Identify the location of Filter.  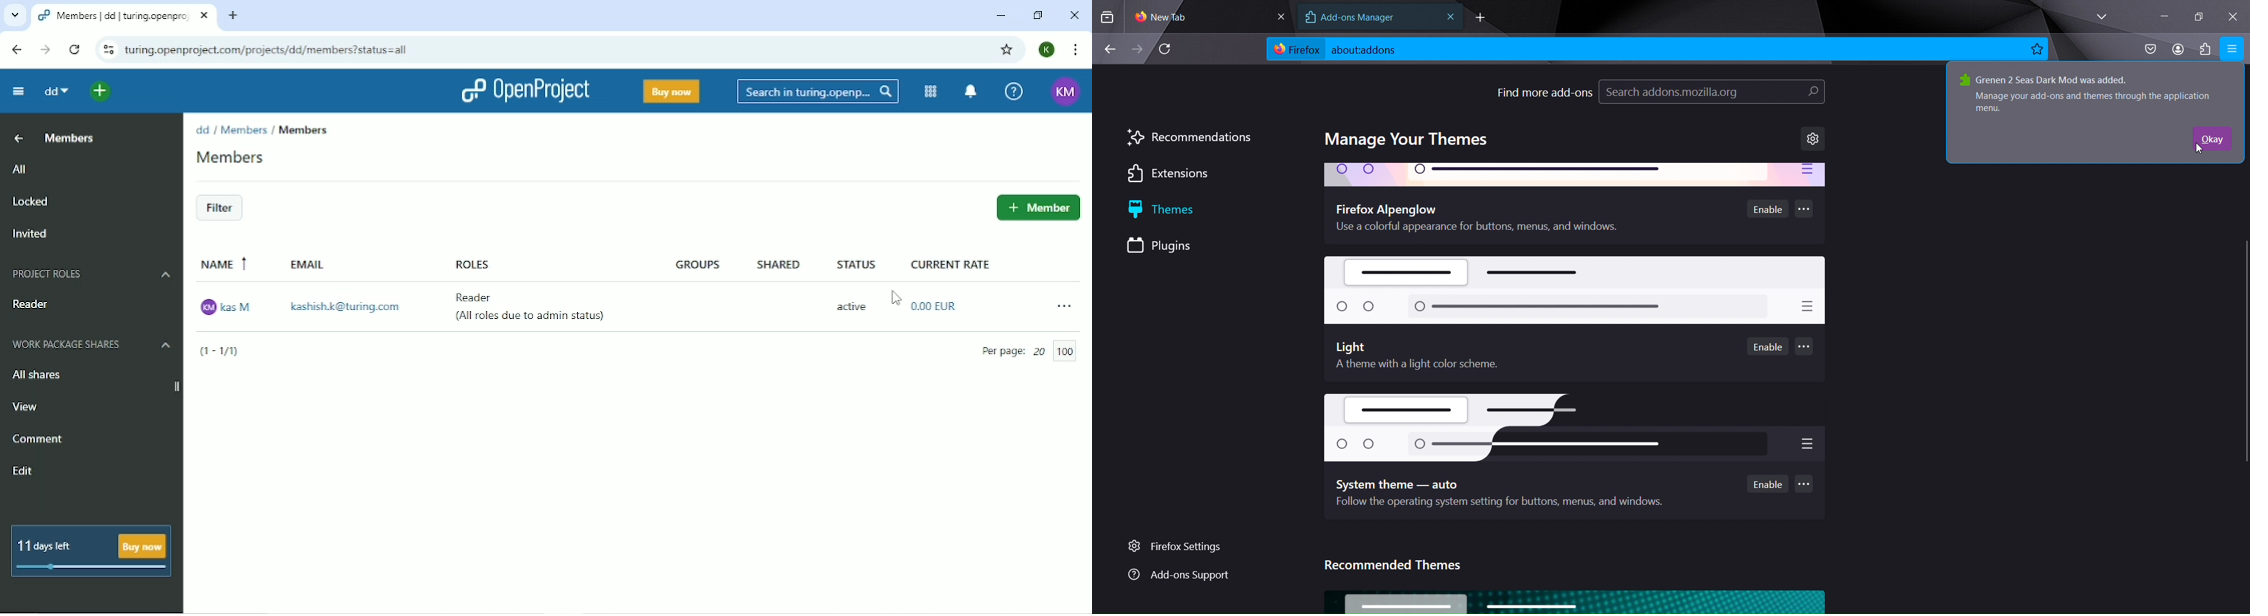
(219, 209).